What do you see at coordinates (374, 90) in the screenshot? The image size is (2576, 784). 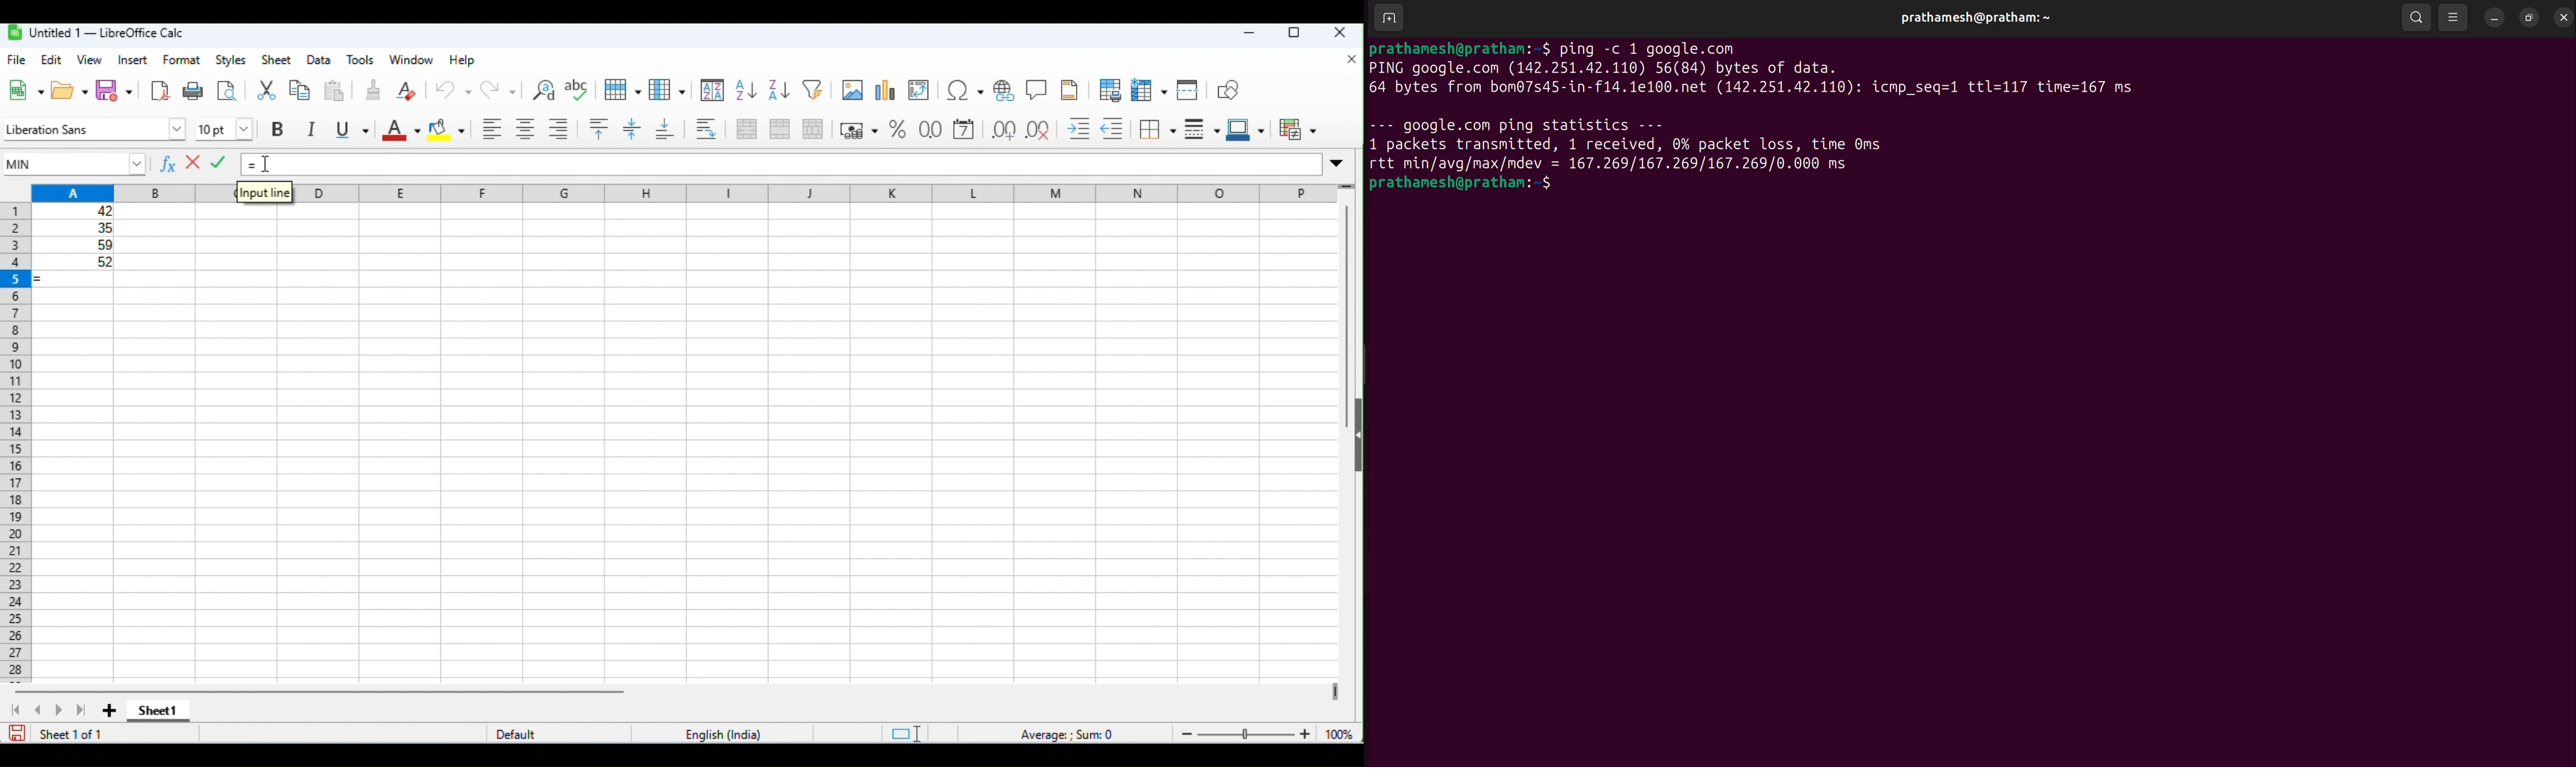 I see `clone` at bounding box center [374, 90].